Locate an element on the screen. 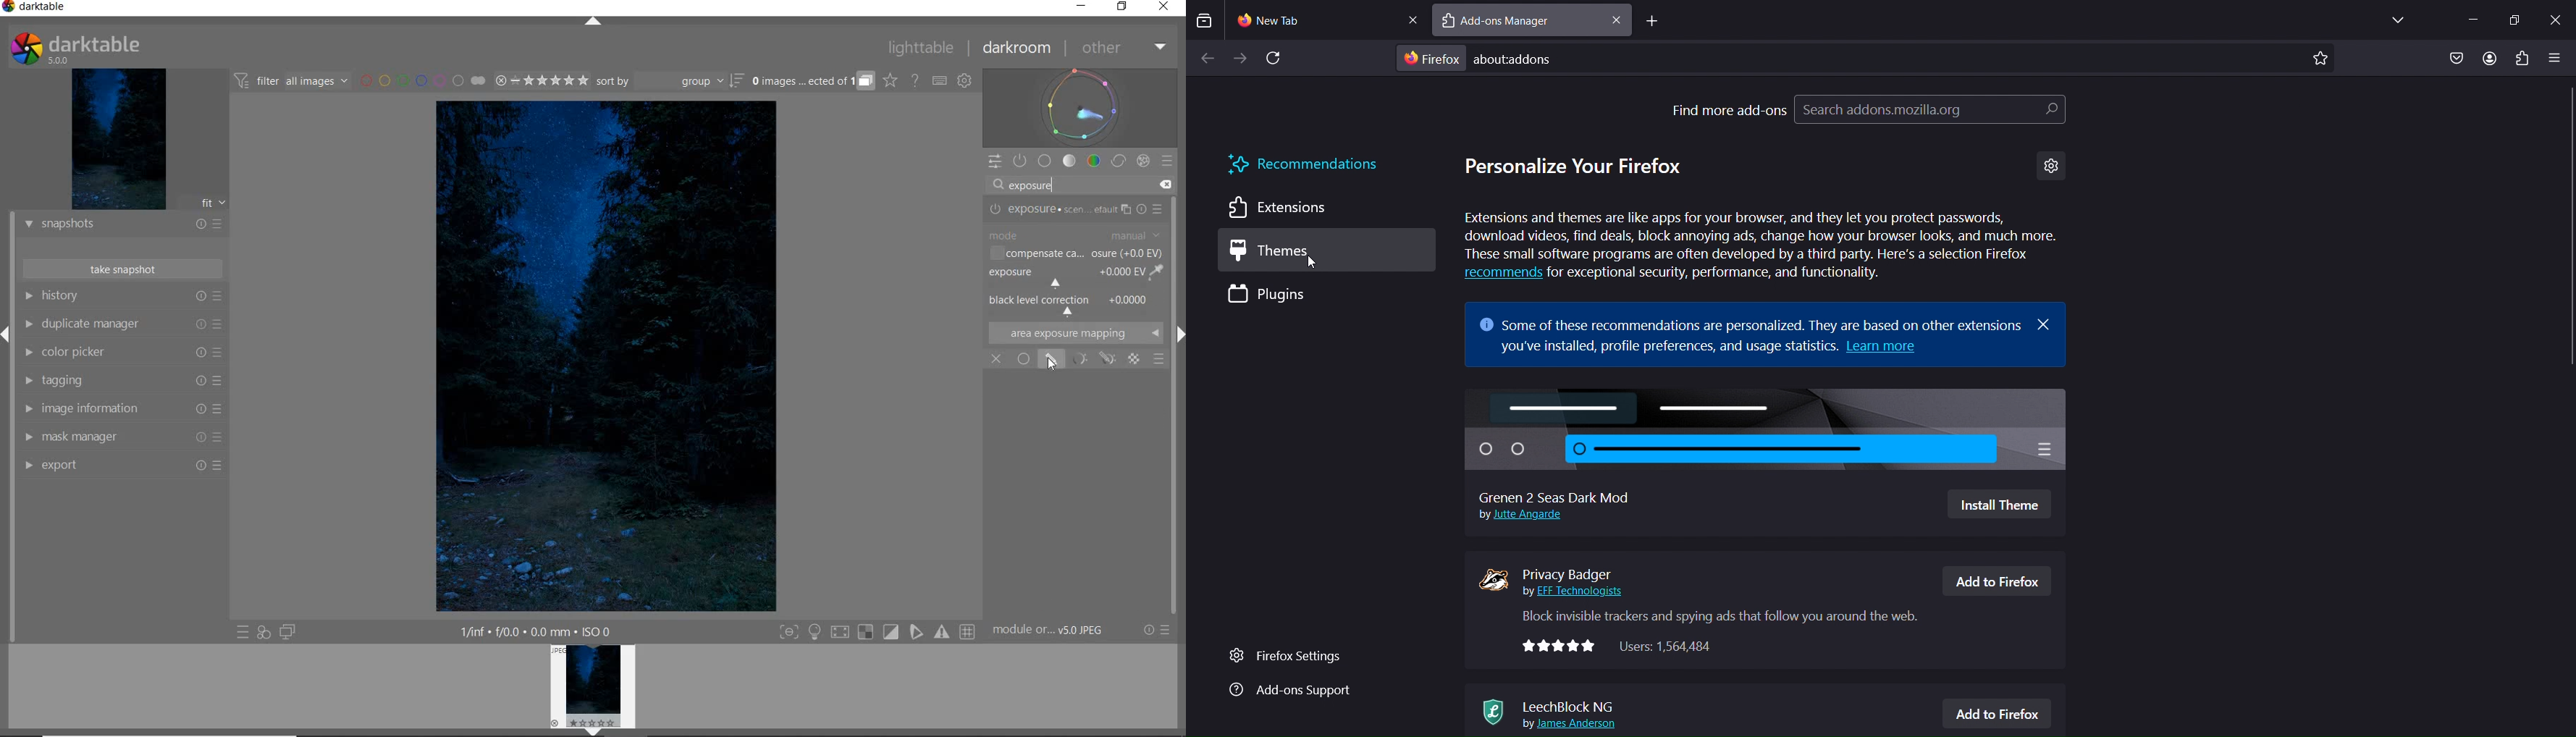  EXPORT is located at coordinates (122, 467).